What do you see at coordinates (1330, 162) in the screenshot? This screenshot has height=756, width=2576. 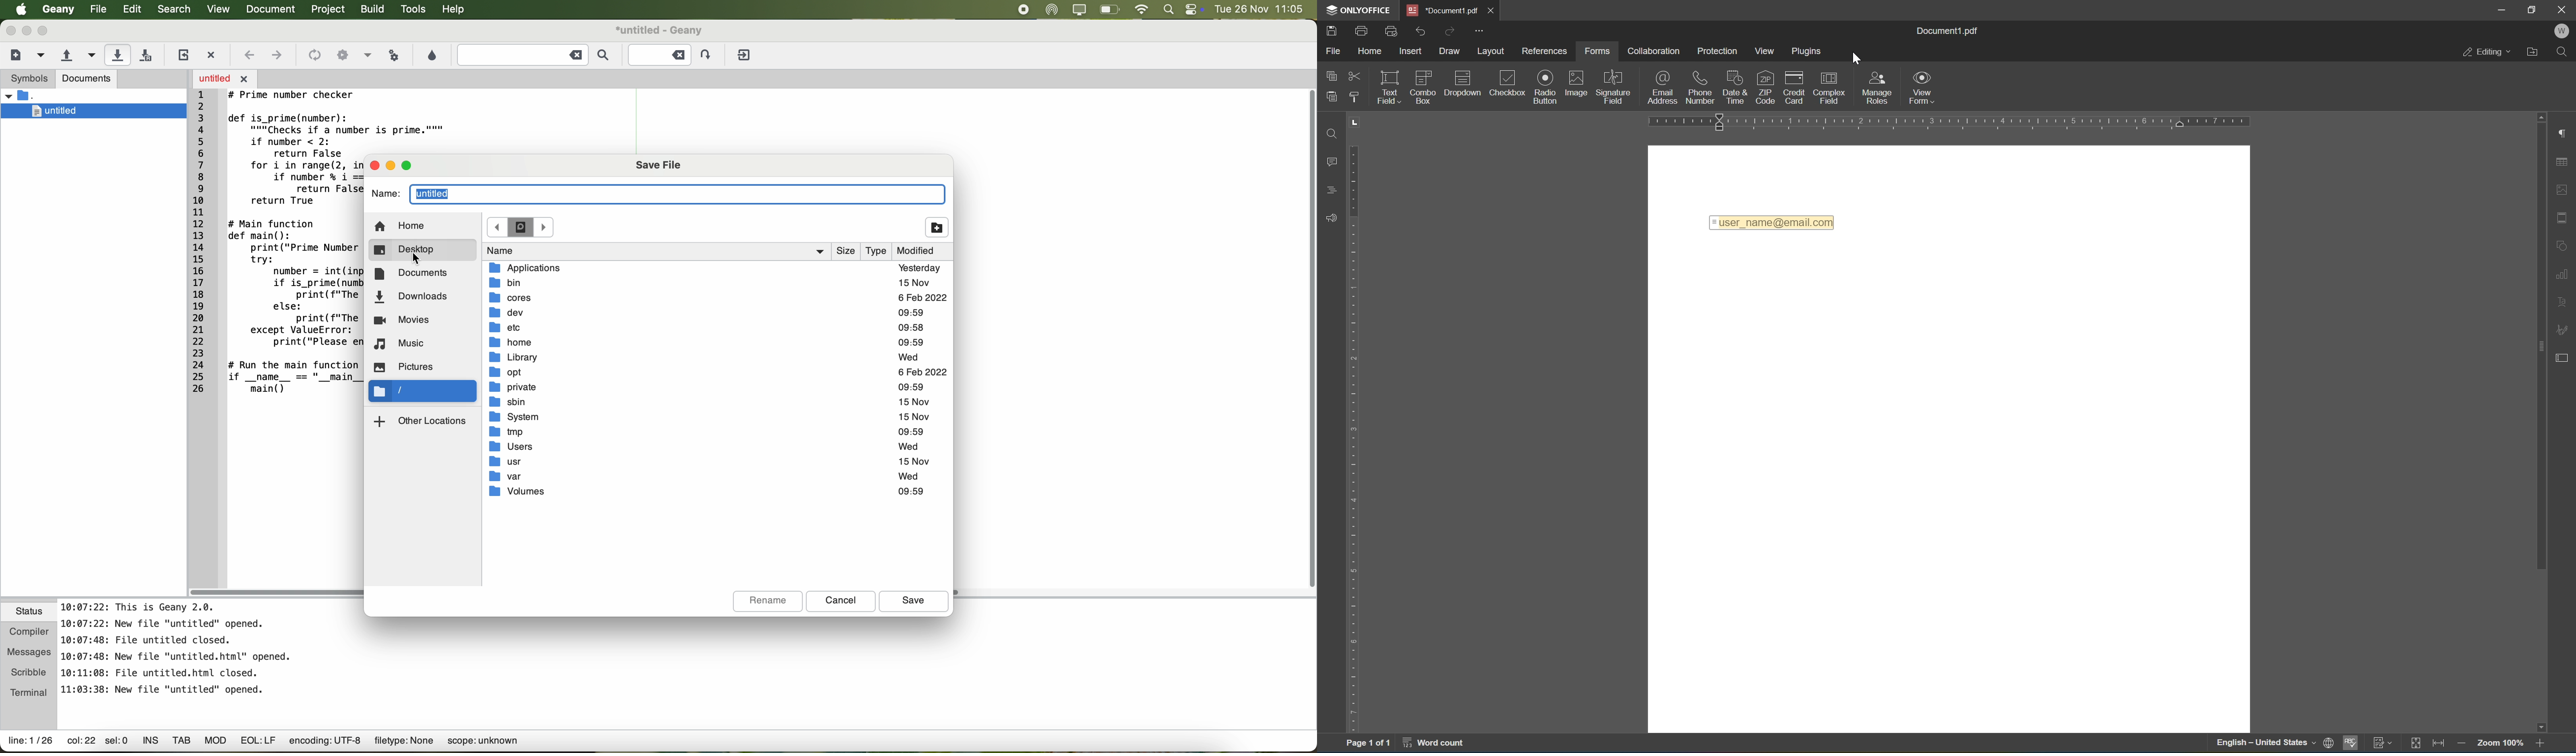 I see `comments` at bounding box center [1330, 162].